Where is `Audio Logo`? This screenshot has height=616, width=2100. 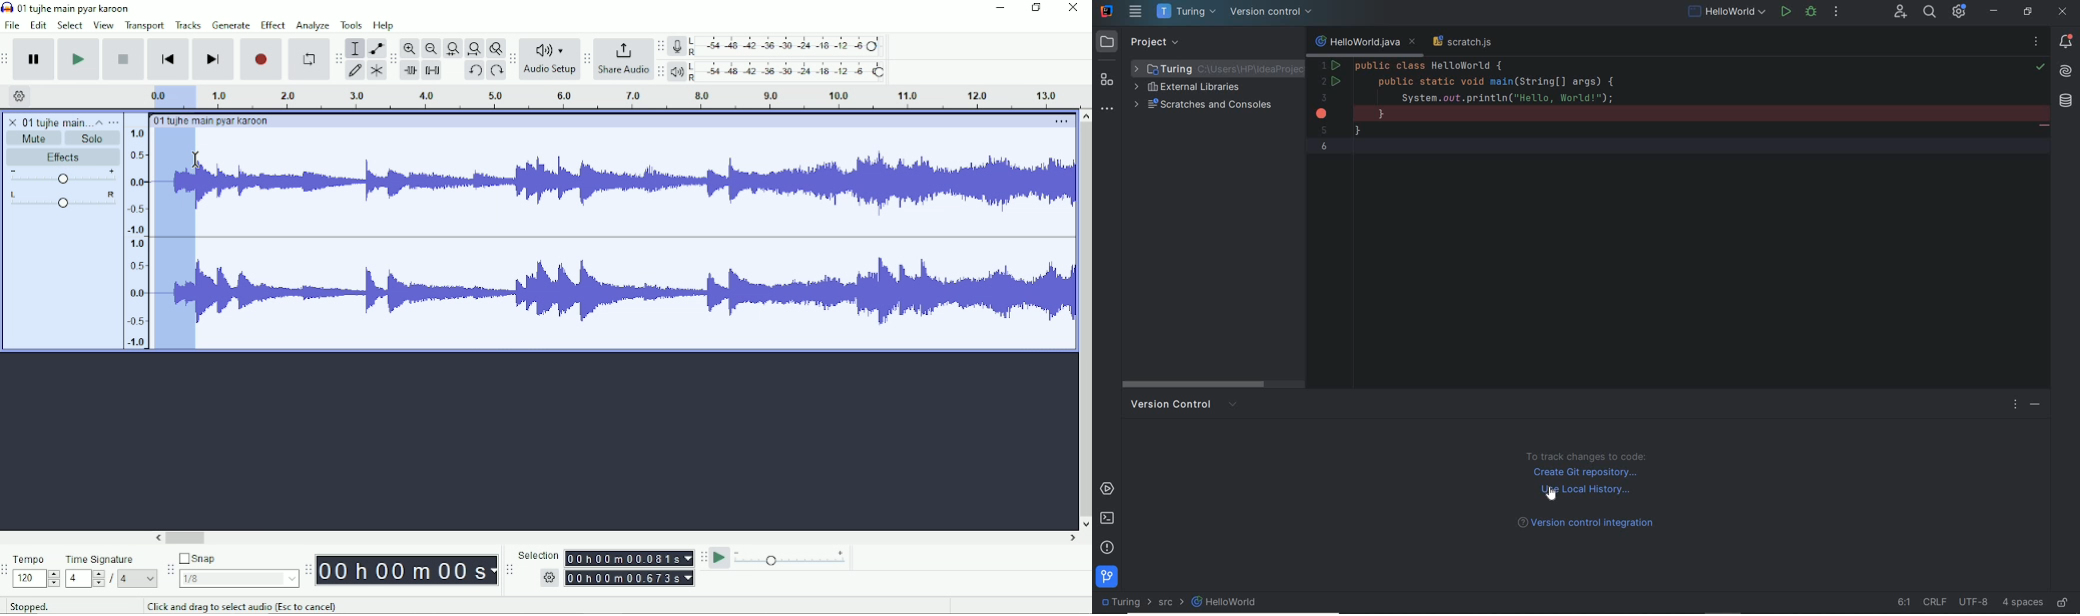
Audio Logo is located at coordinates (550, 46).